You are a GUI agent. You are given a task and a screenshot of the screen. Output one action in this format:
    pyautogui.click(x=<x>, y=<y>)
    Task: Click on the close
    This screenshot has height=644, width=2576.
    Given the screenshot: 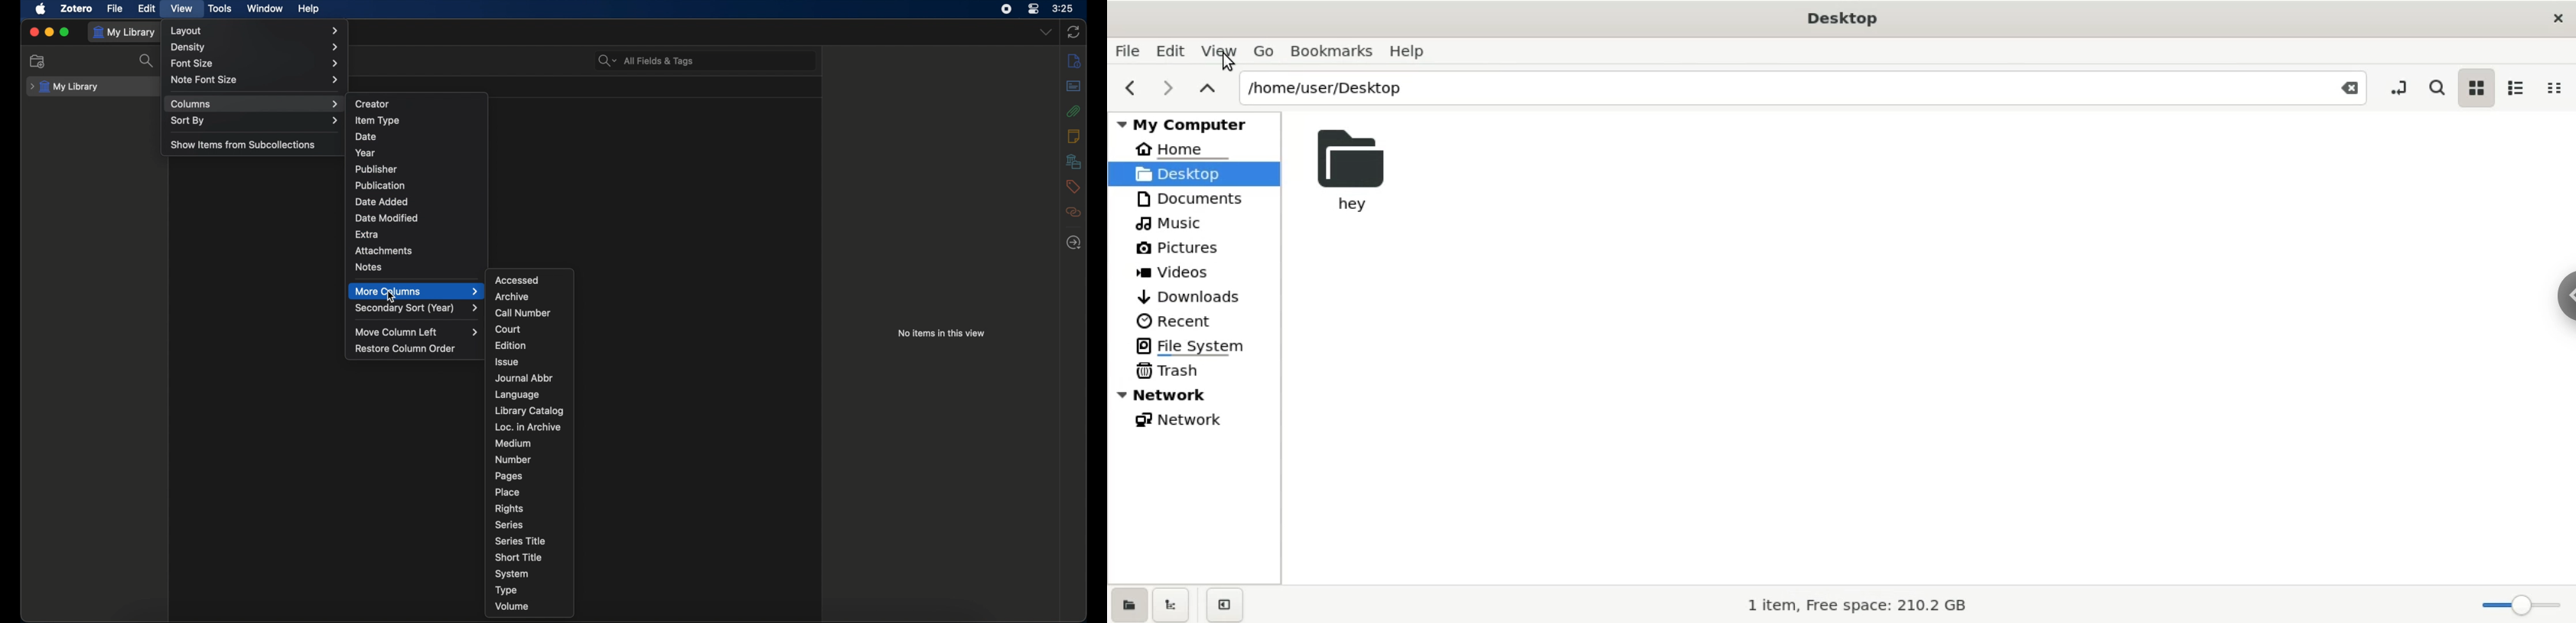 What is the action you would take?
    pyautogui.click(x=2552, y=17)
    